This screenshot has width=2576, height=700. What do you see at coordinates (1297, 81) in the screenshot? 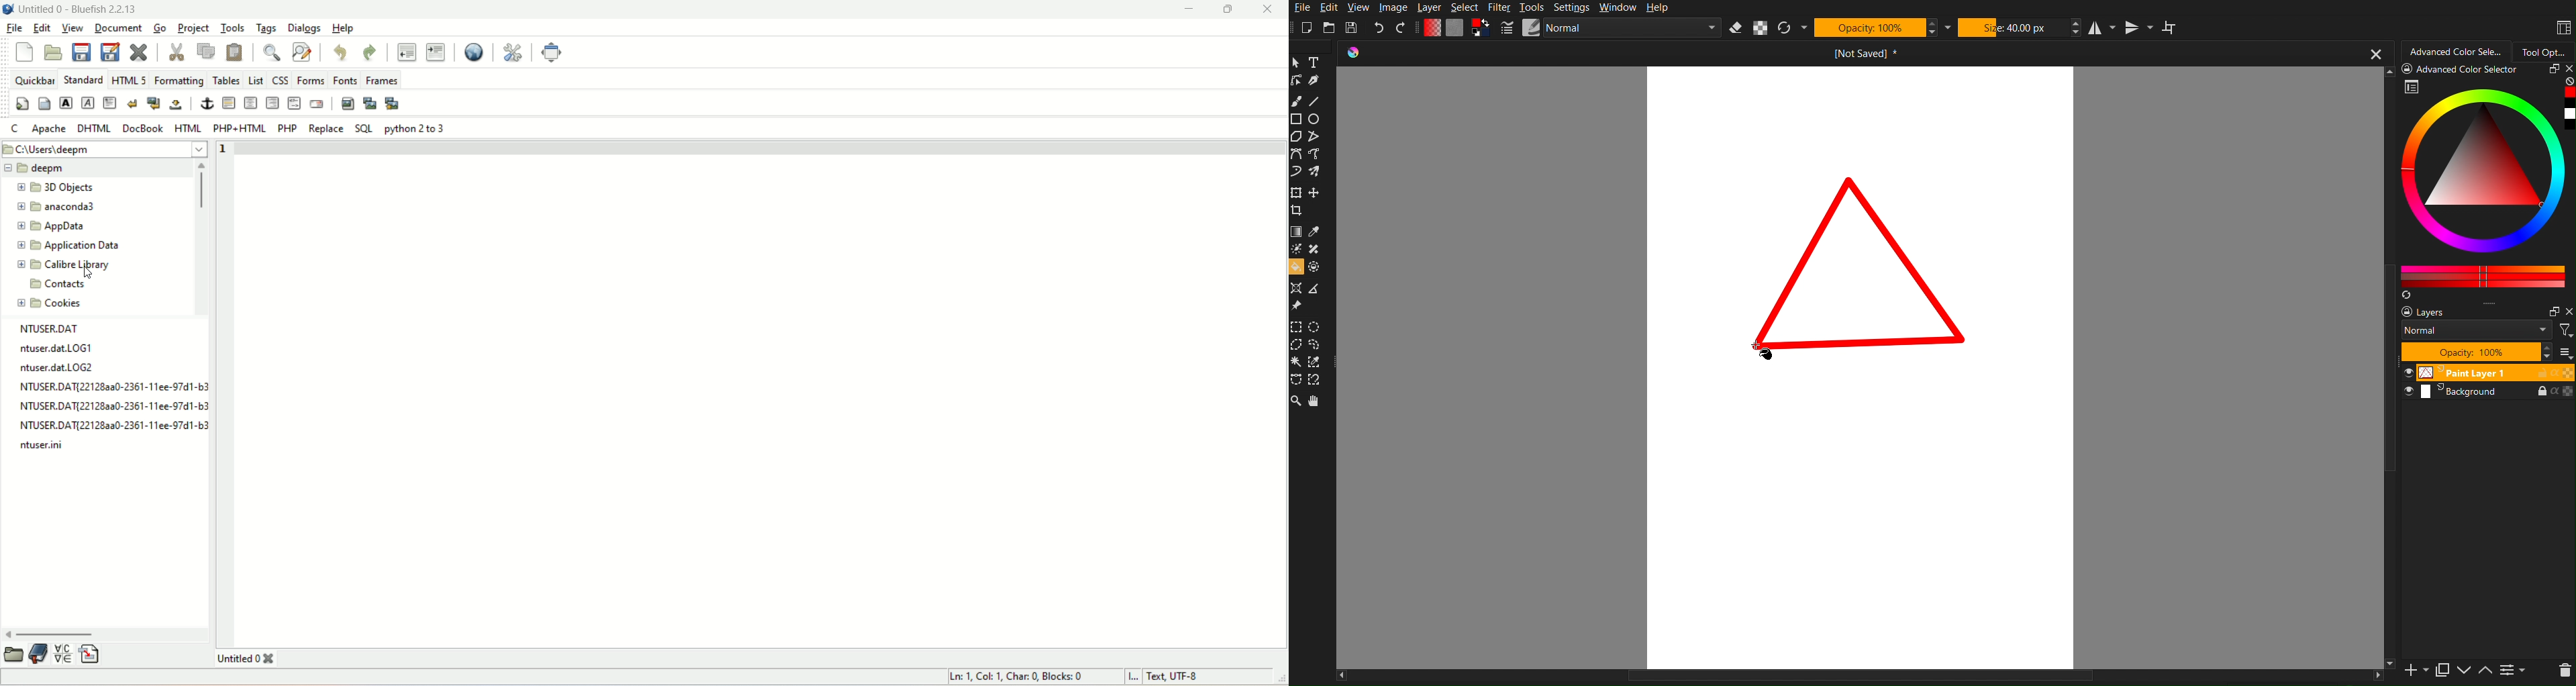
I see `edit shapes tool` at bounding box center [1297, 81].